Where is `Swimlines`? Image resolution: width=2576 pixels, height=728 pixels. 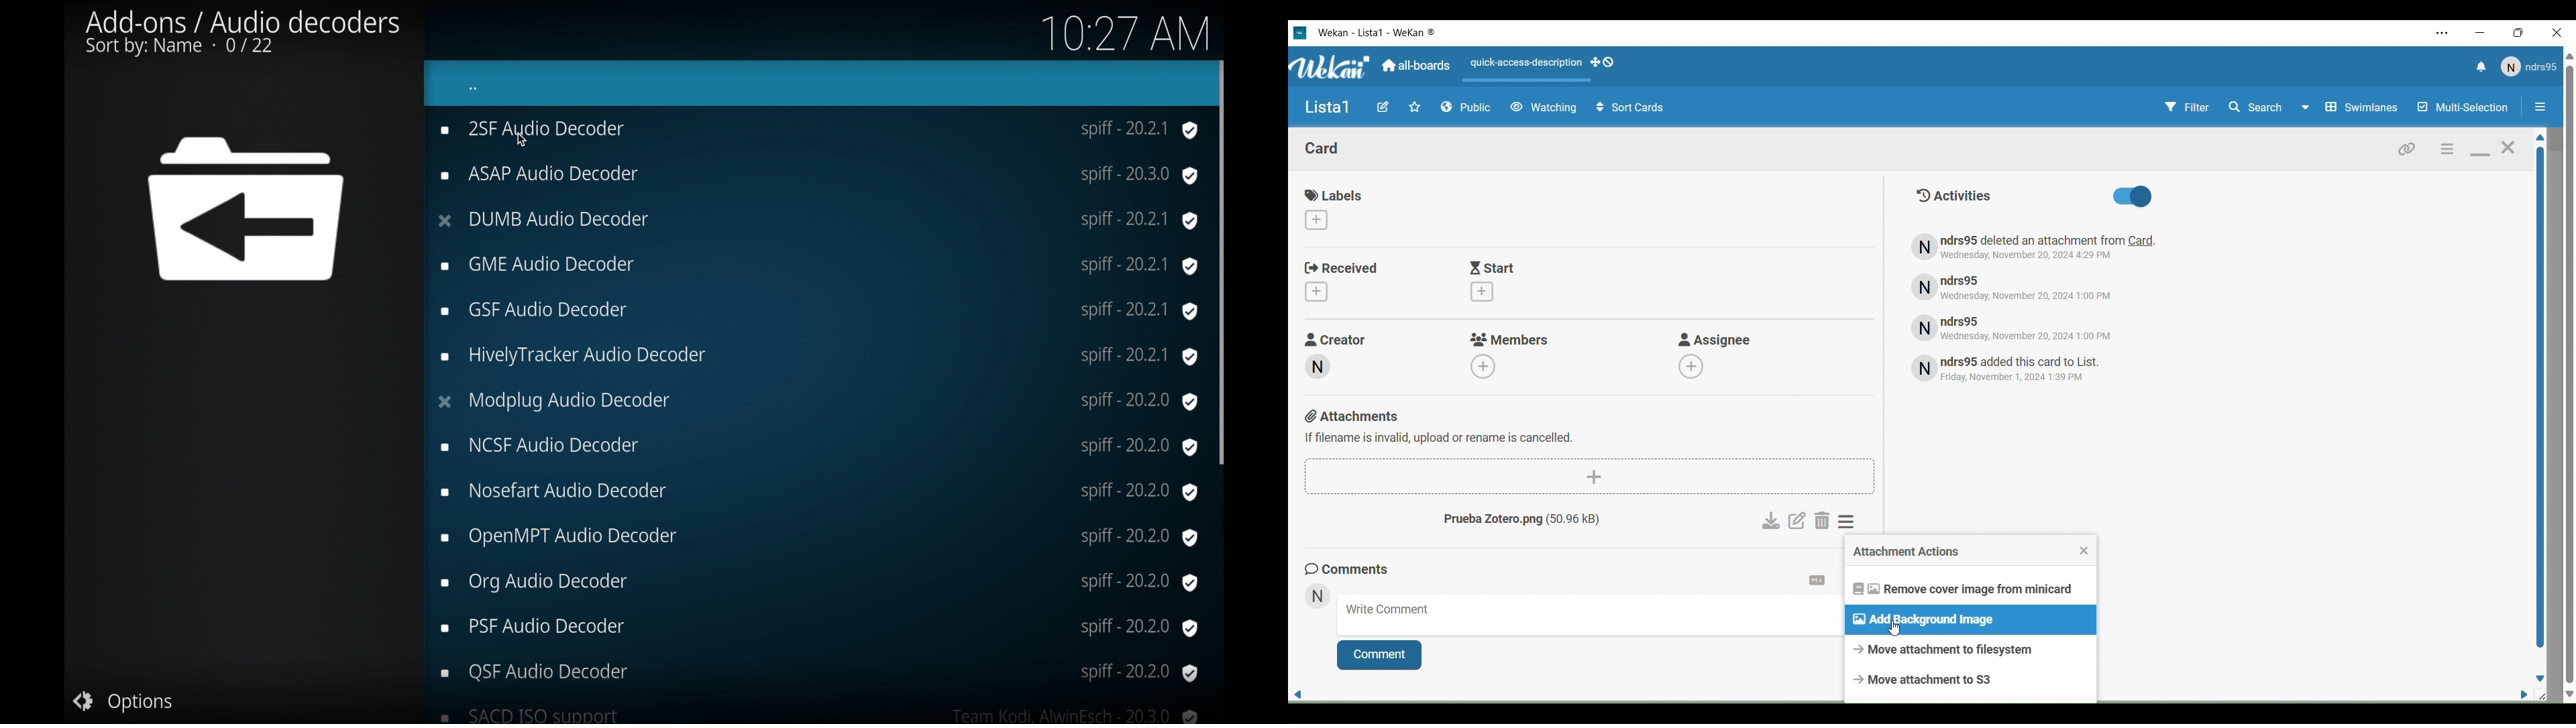
Swimlines is located at coordinates (2362, 107).